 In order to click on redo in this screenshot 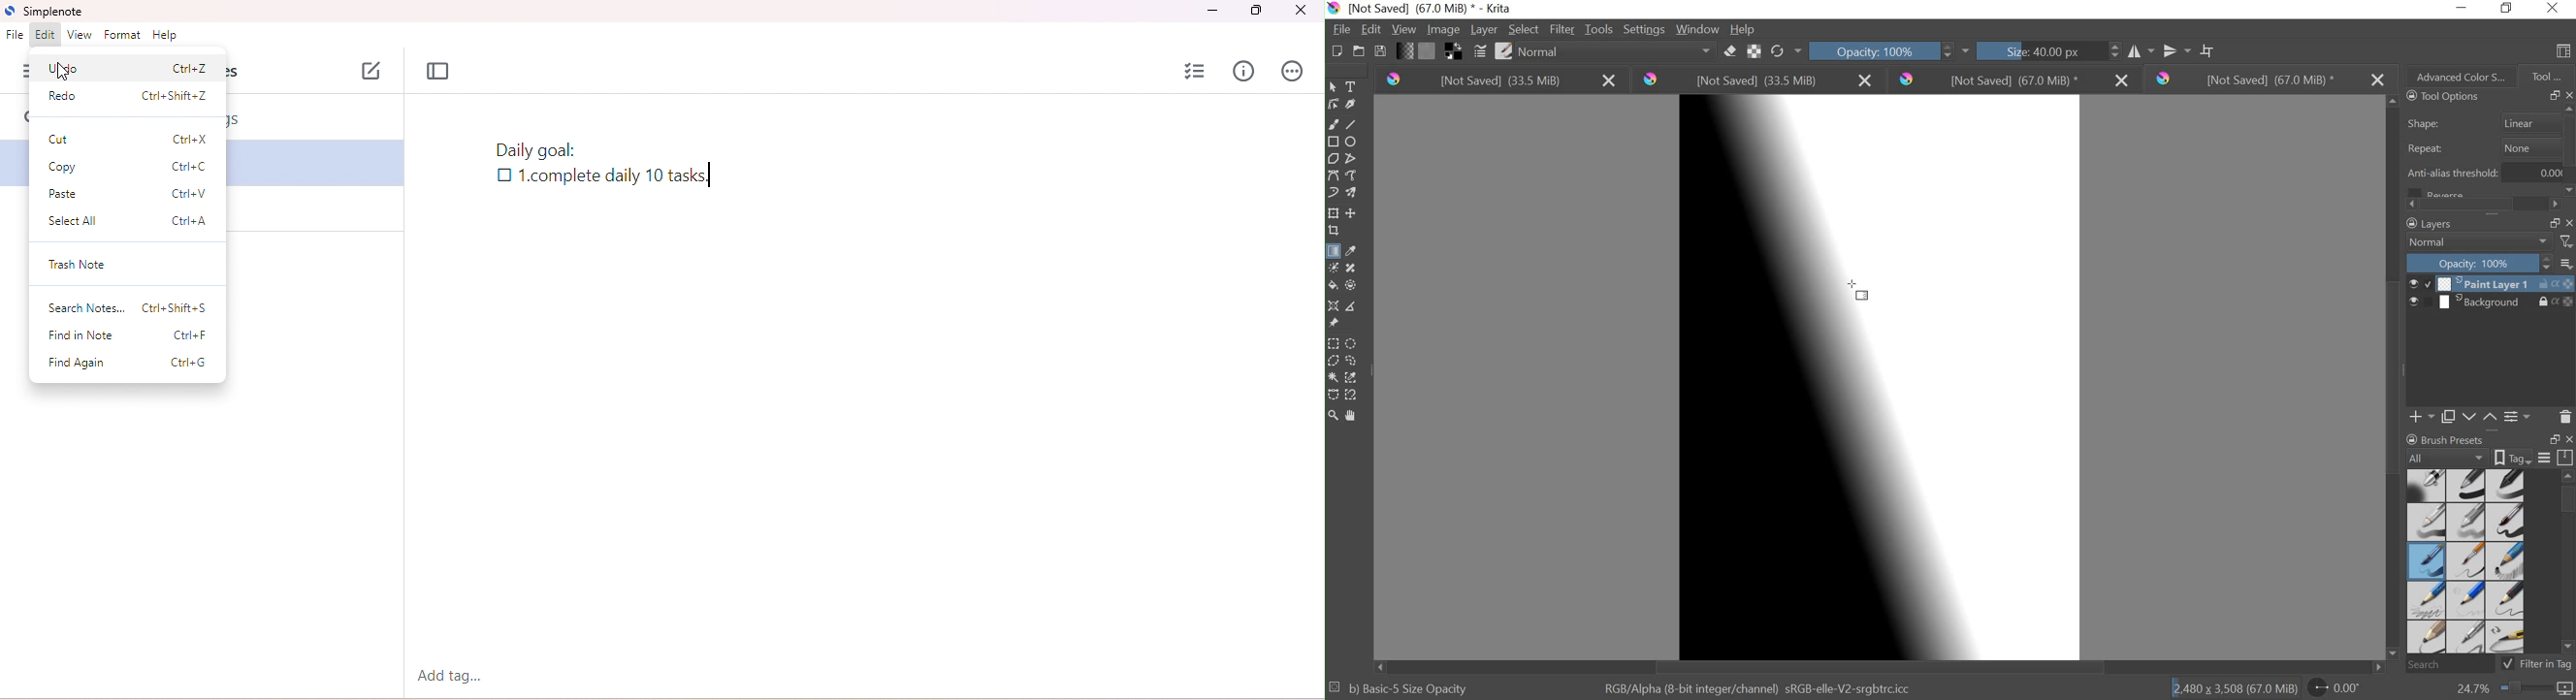, I will do `click(124, 97)`.